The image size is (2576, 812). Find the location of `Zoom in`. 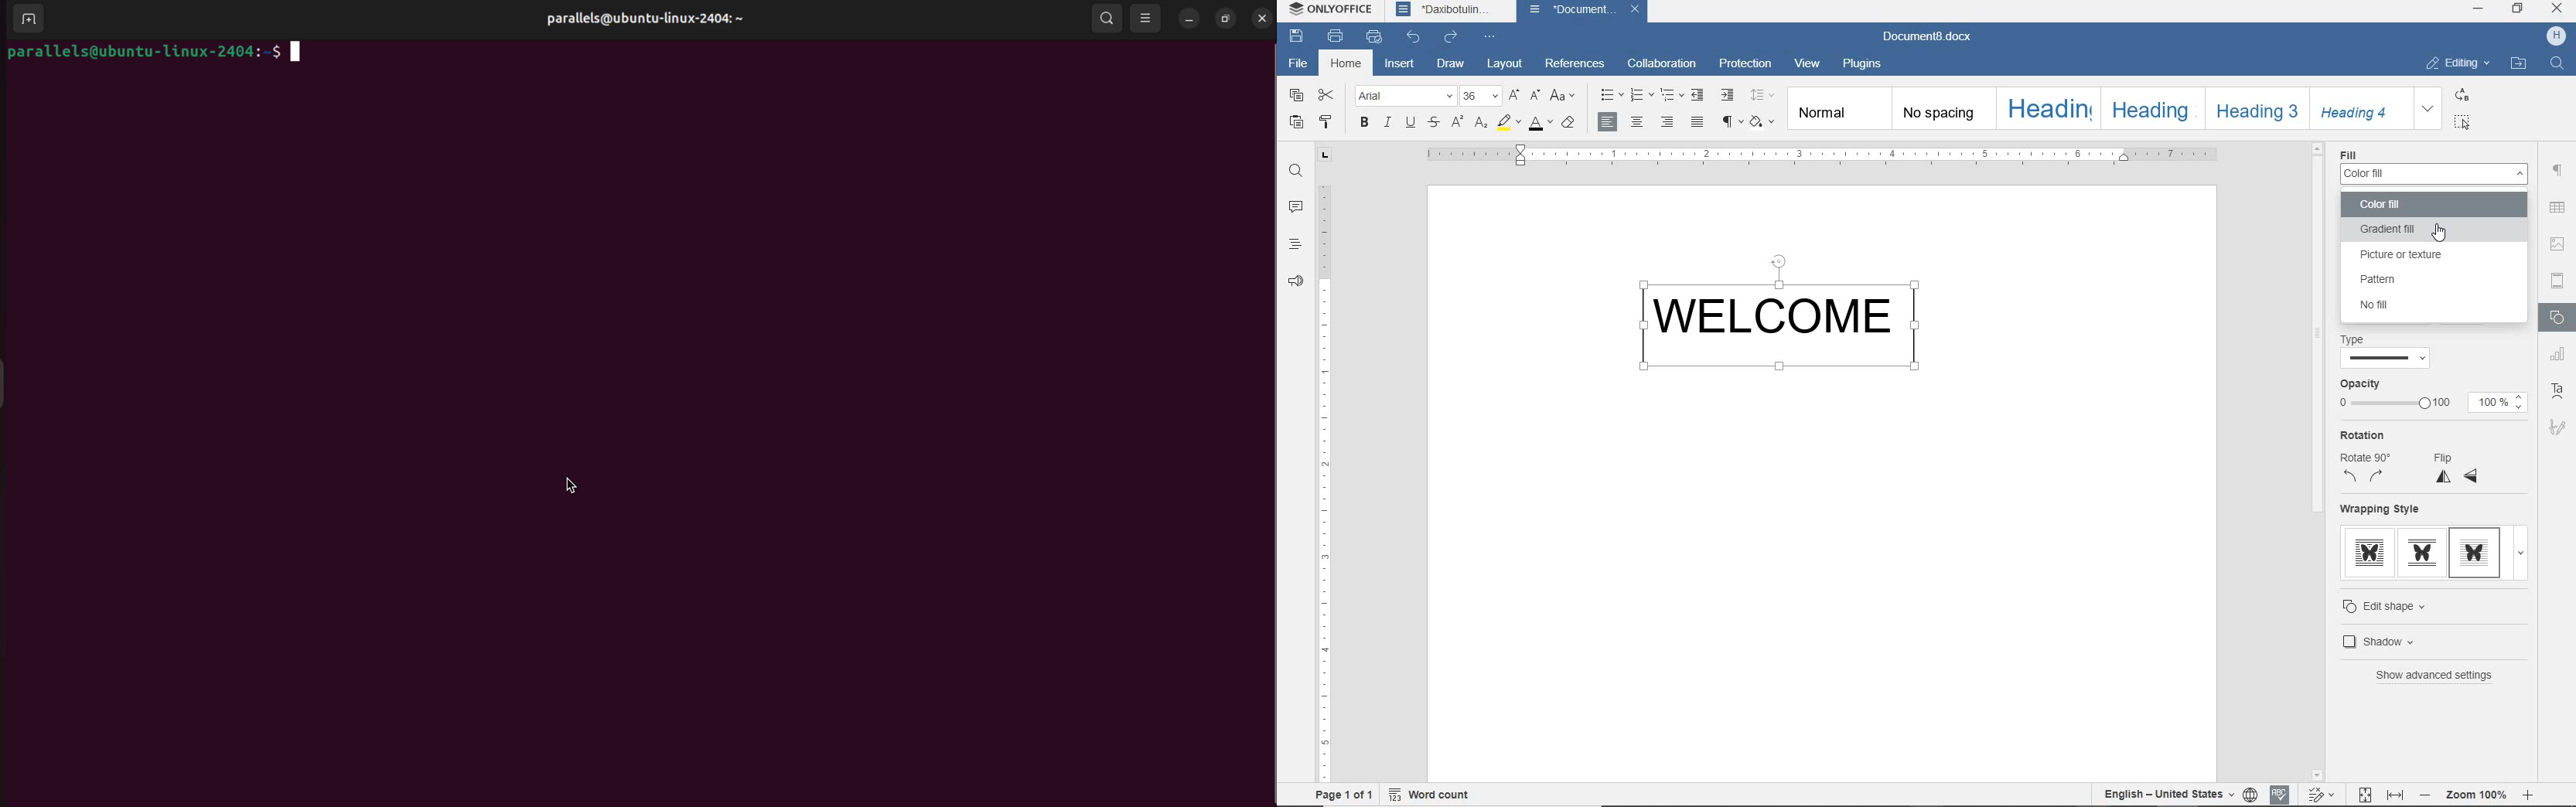

Zoom in is located at coordinates (2528, 795).